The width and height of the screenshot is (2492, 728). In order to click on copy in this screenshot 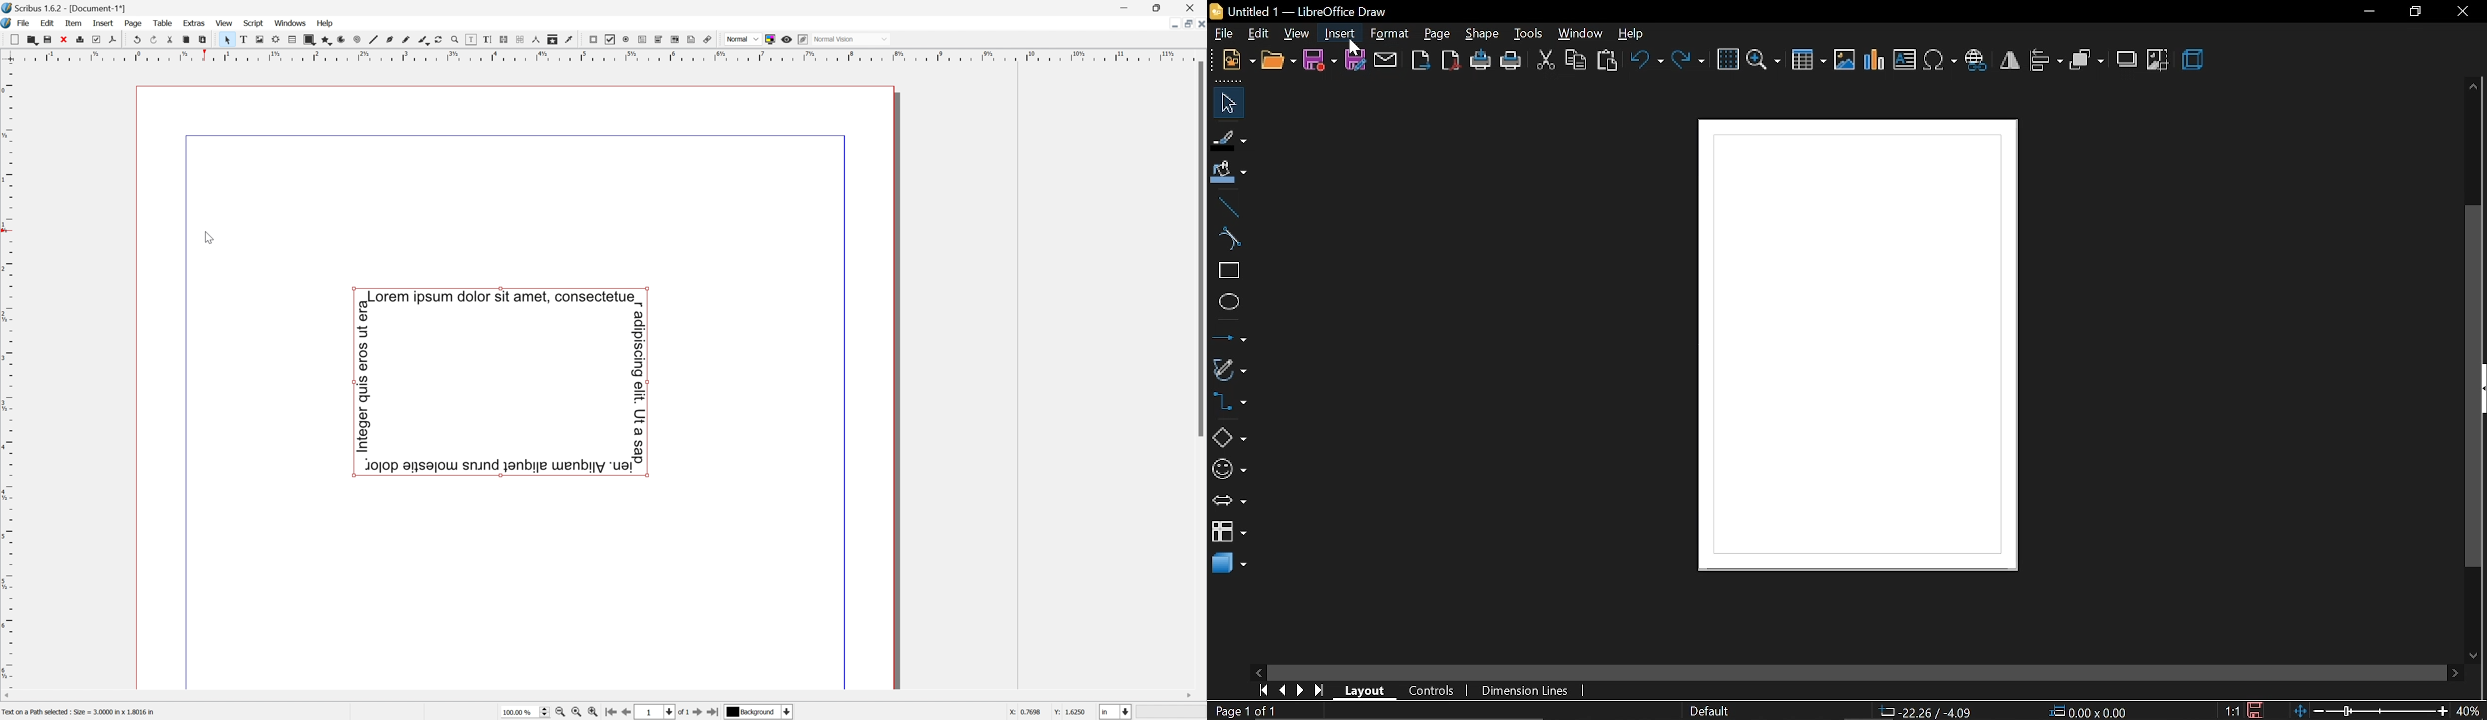, I will do `click(1577, 60)`.